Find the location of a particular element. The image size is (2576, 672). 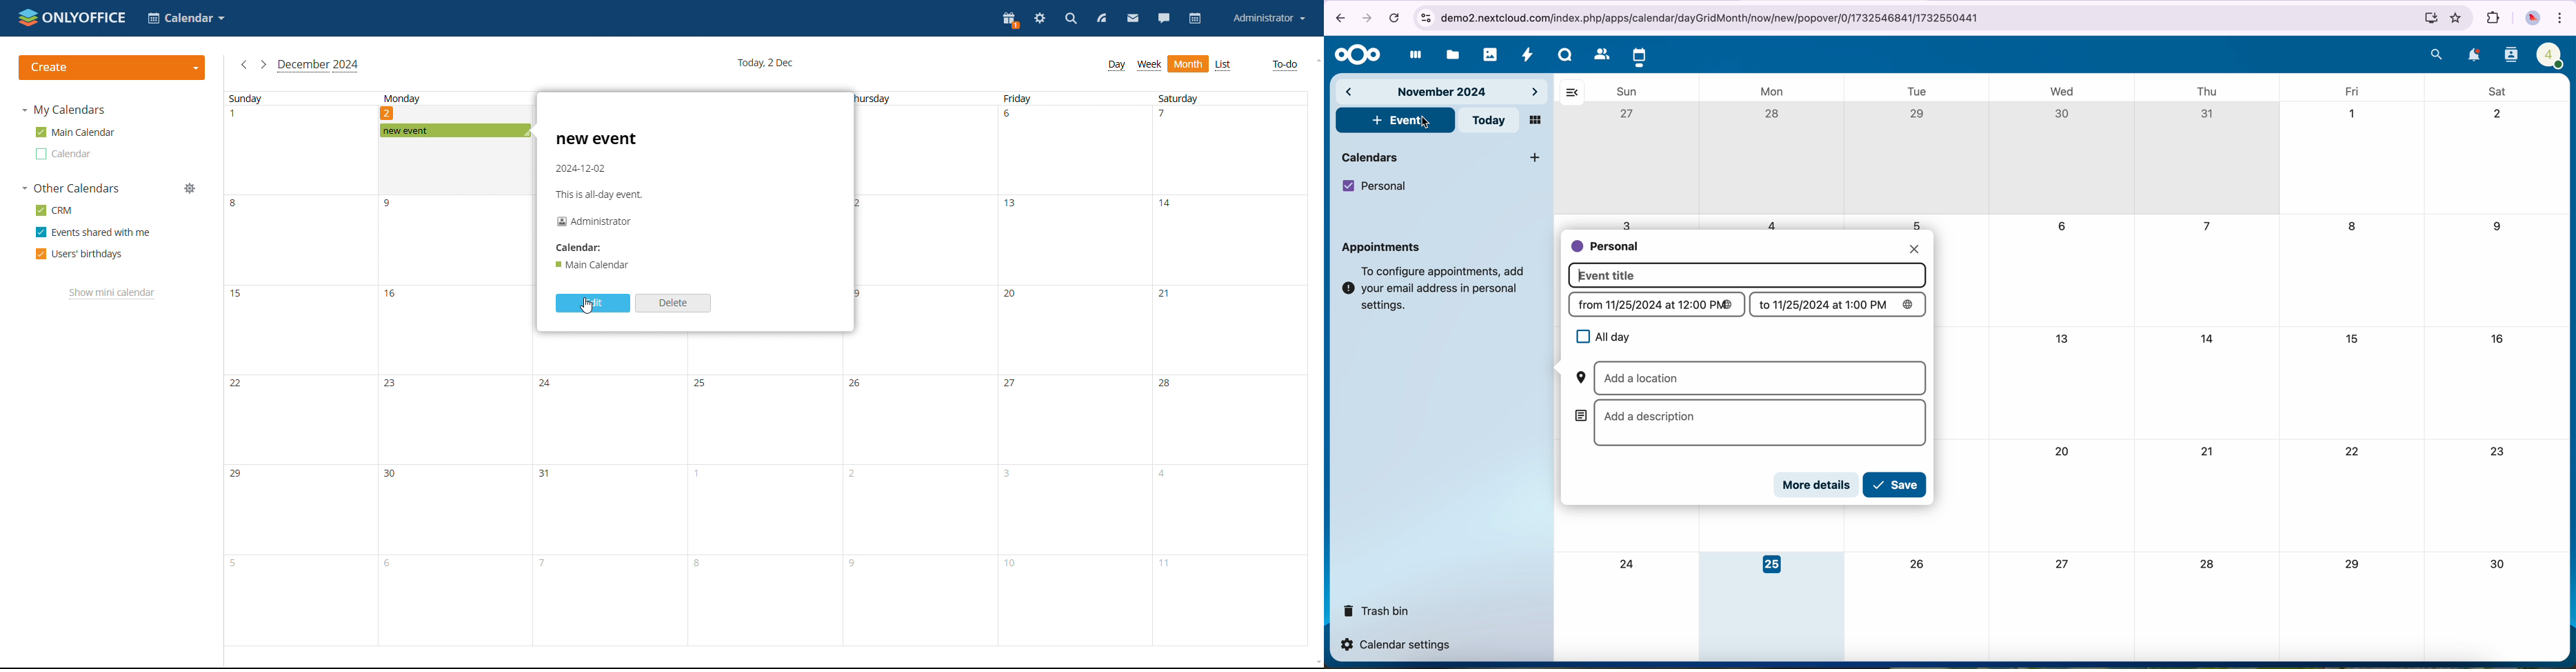

other calendars is located at coordinates (70, 188).